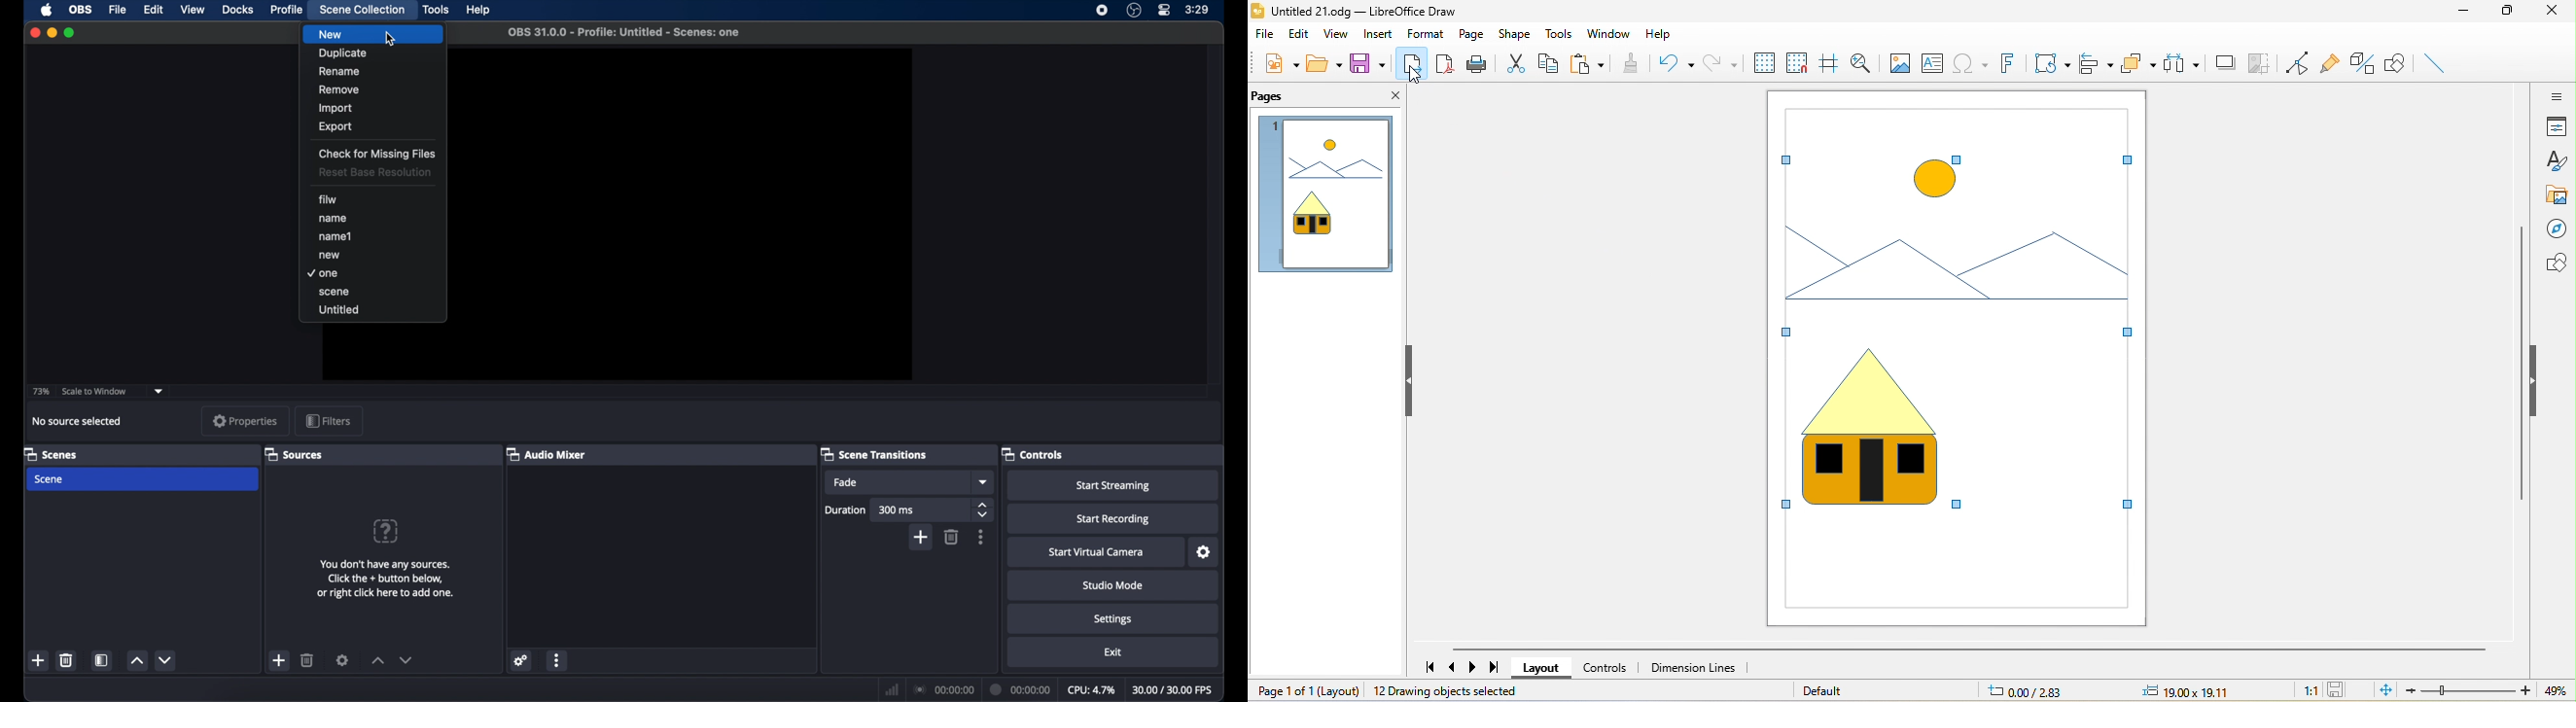 The image size is (2576, 728). Describe the element at coordinates (81, 421) in the screenshot. I see `no source selected` at that location.